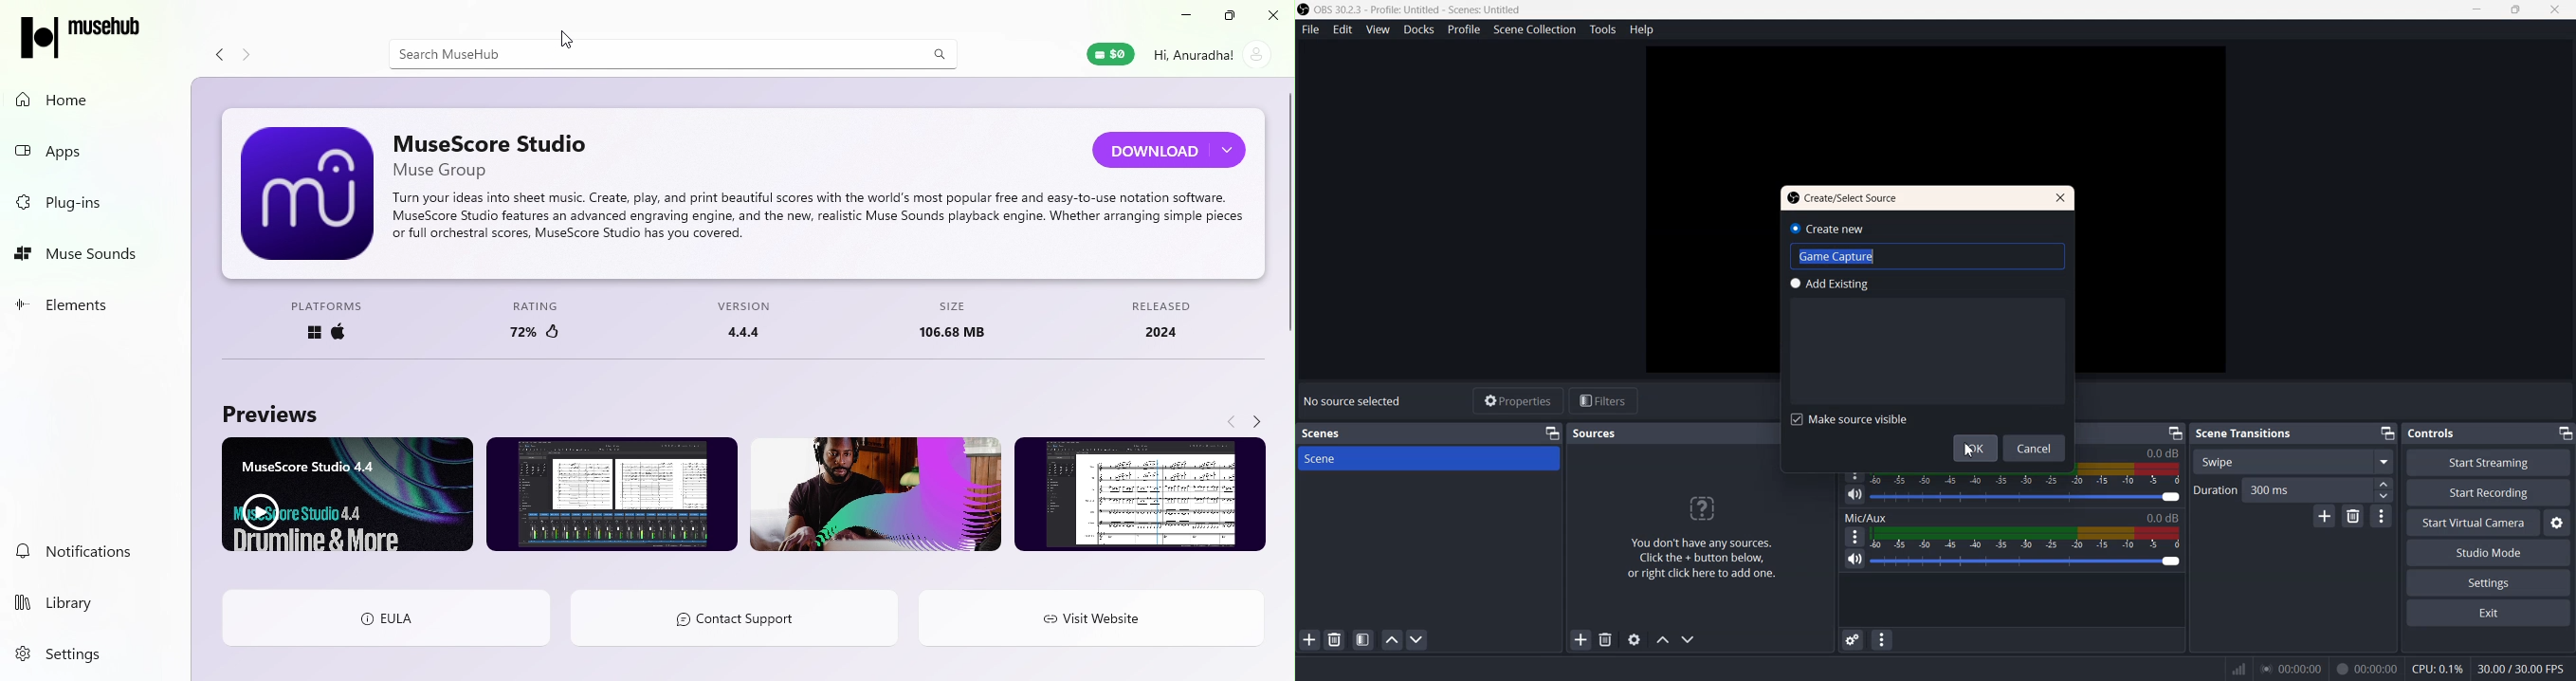 The width and height of the screenshot is (2576, 700). Describe the element at coordinates (1464, 30) in the screenshot. I see `Profile` at that location.